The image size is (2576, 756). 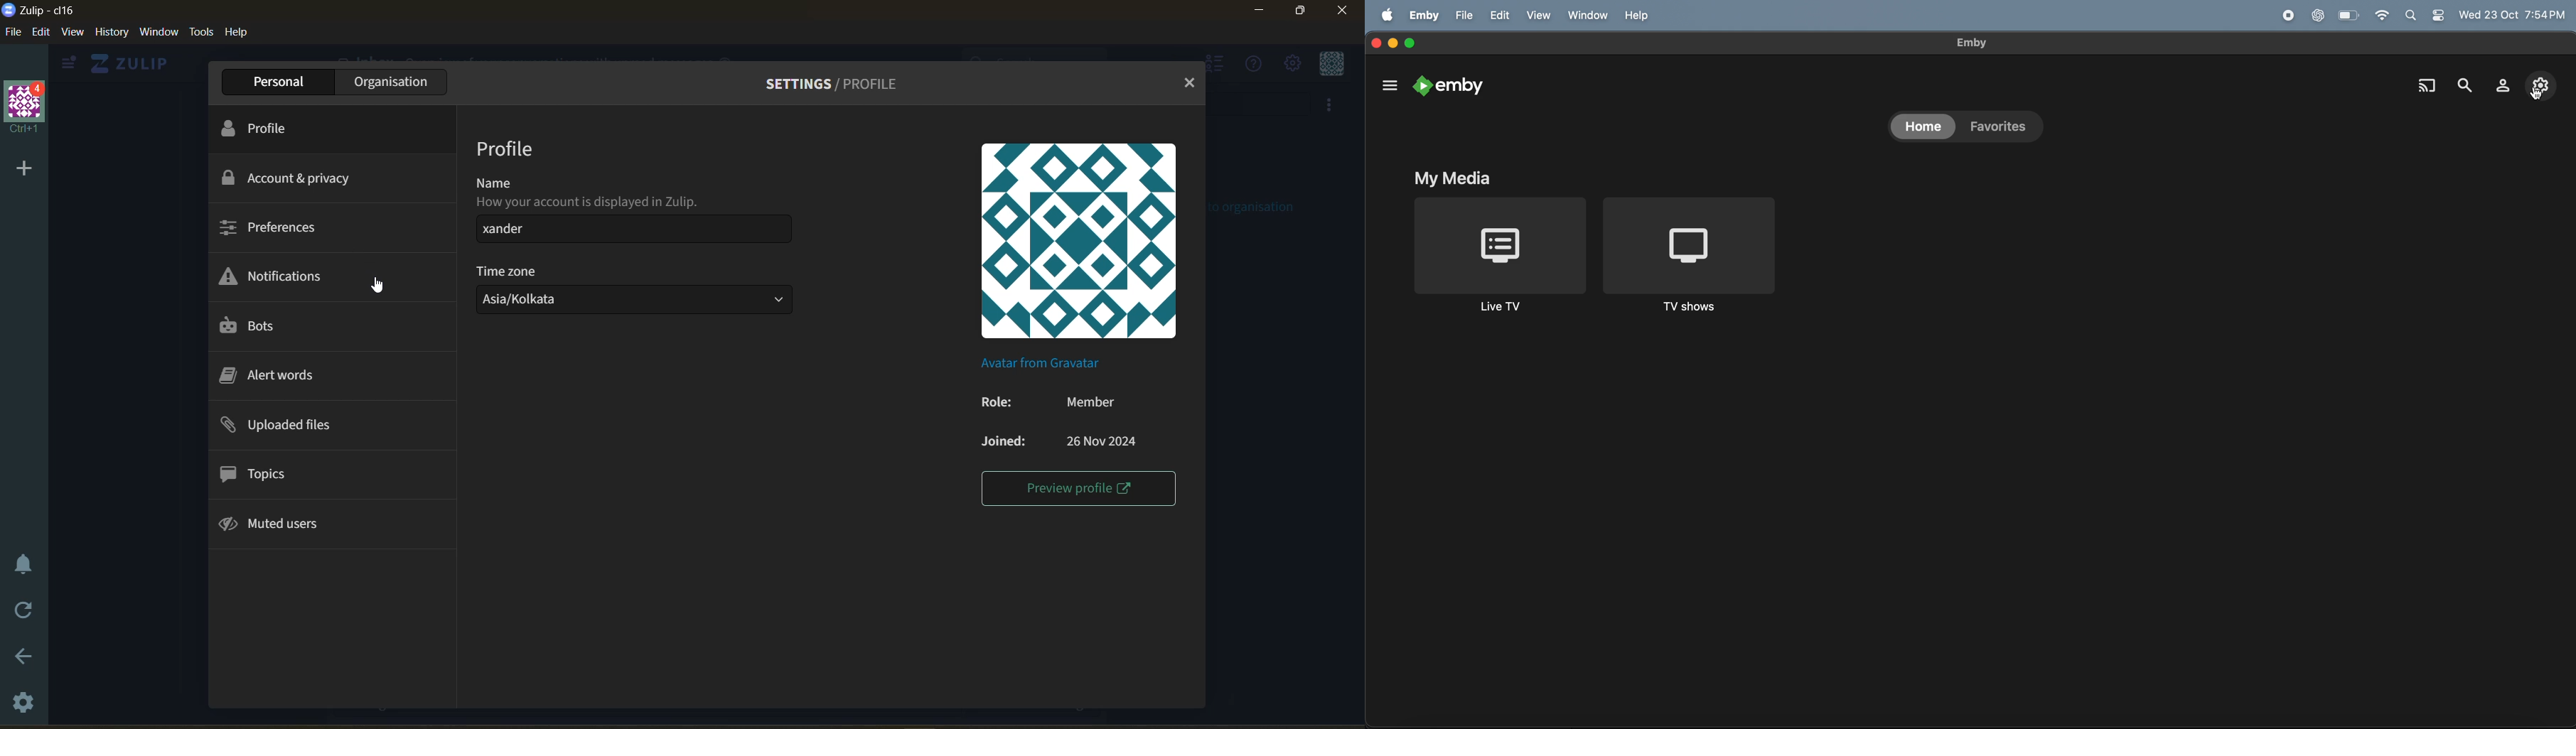 I want to click on personal, so click(x=273, y=81).